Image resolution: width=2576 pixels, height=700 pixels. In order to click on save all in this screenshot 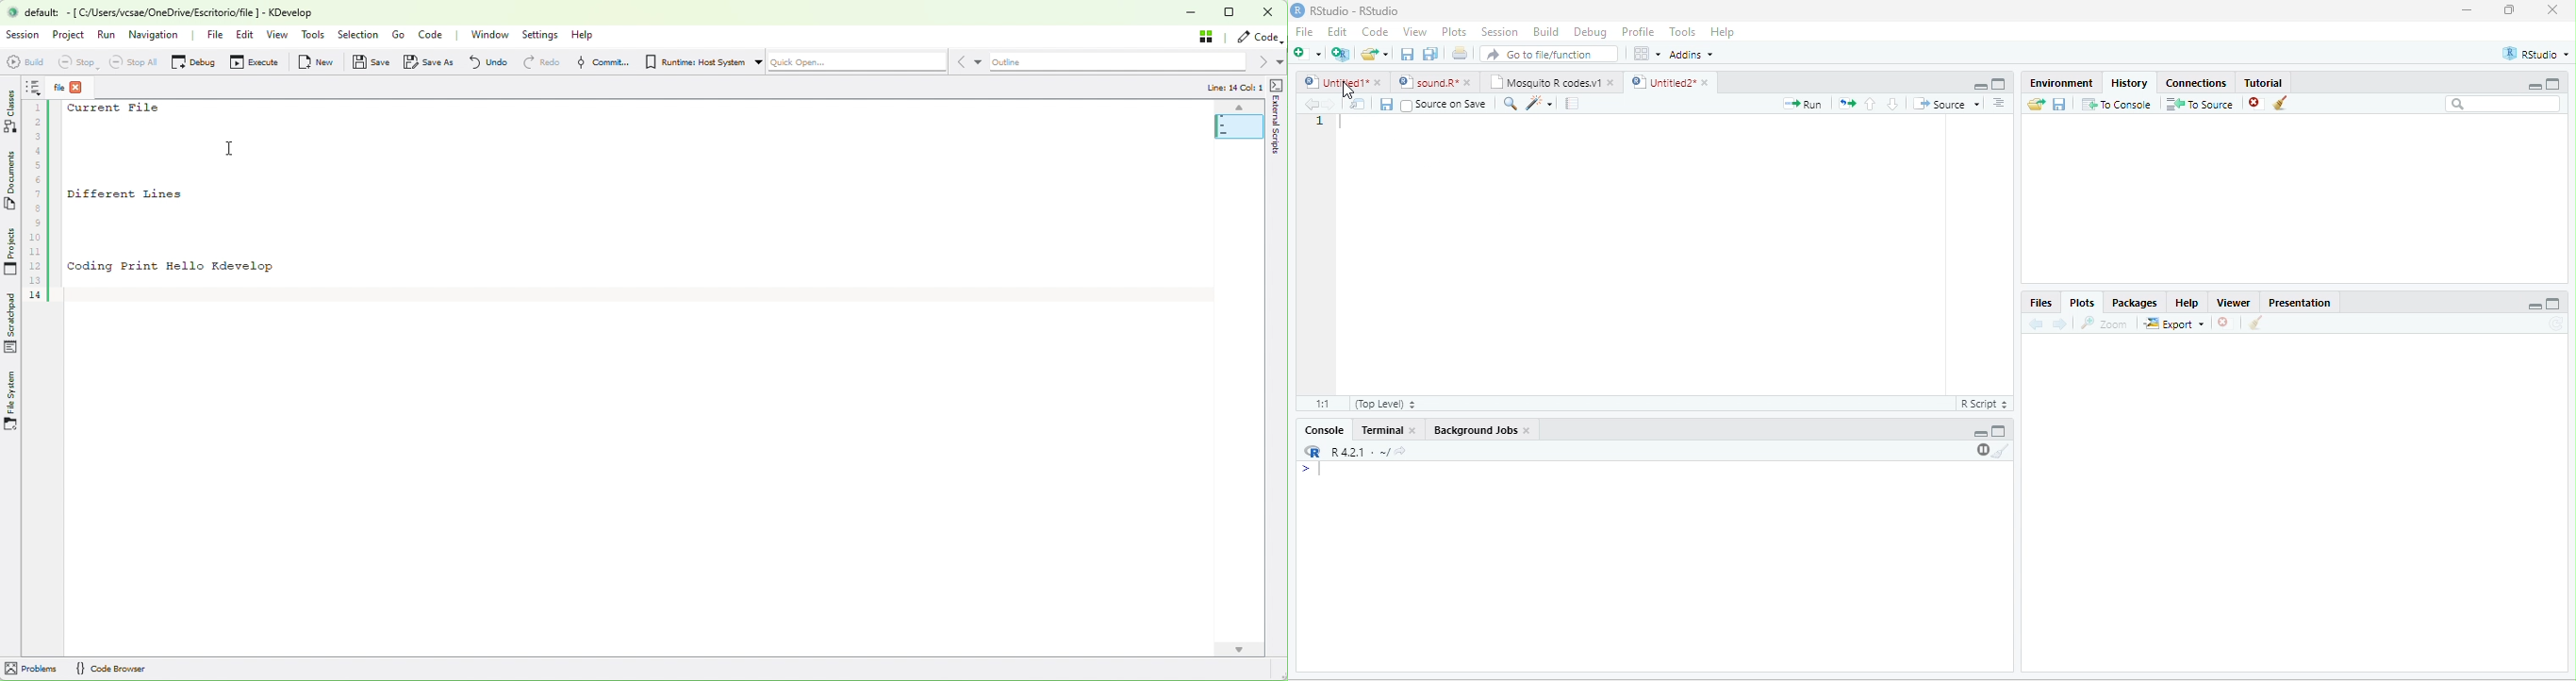, I will do `click(1429, 54)`.